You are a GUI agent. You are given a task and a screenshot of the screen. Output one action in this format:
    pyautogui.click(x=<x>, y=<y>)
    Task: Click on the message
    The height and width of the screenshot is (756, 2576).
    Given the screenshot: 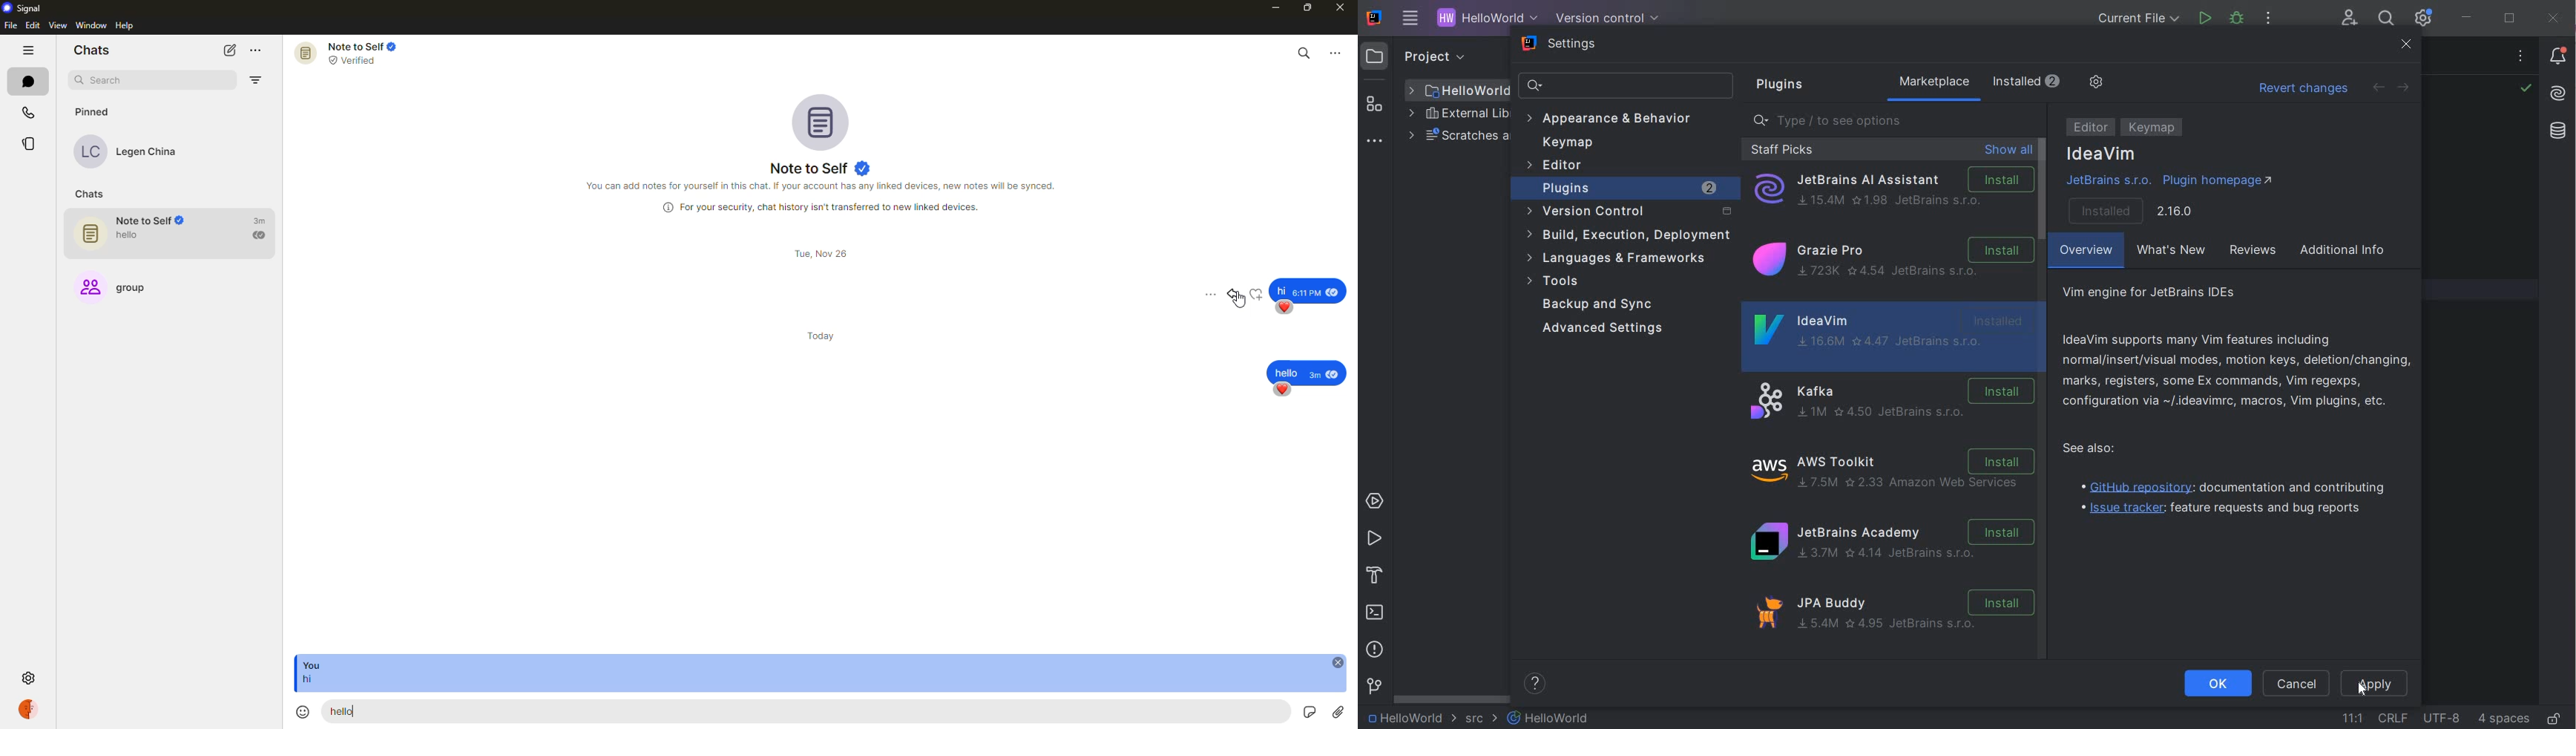 What is the action you would take?
    pyautogui.click(x=1309, y=289)
    